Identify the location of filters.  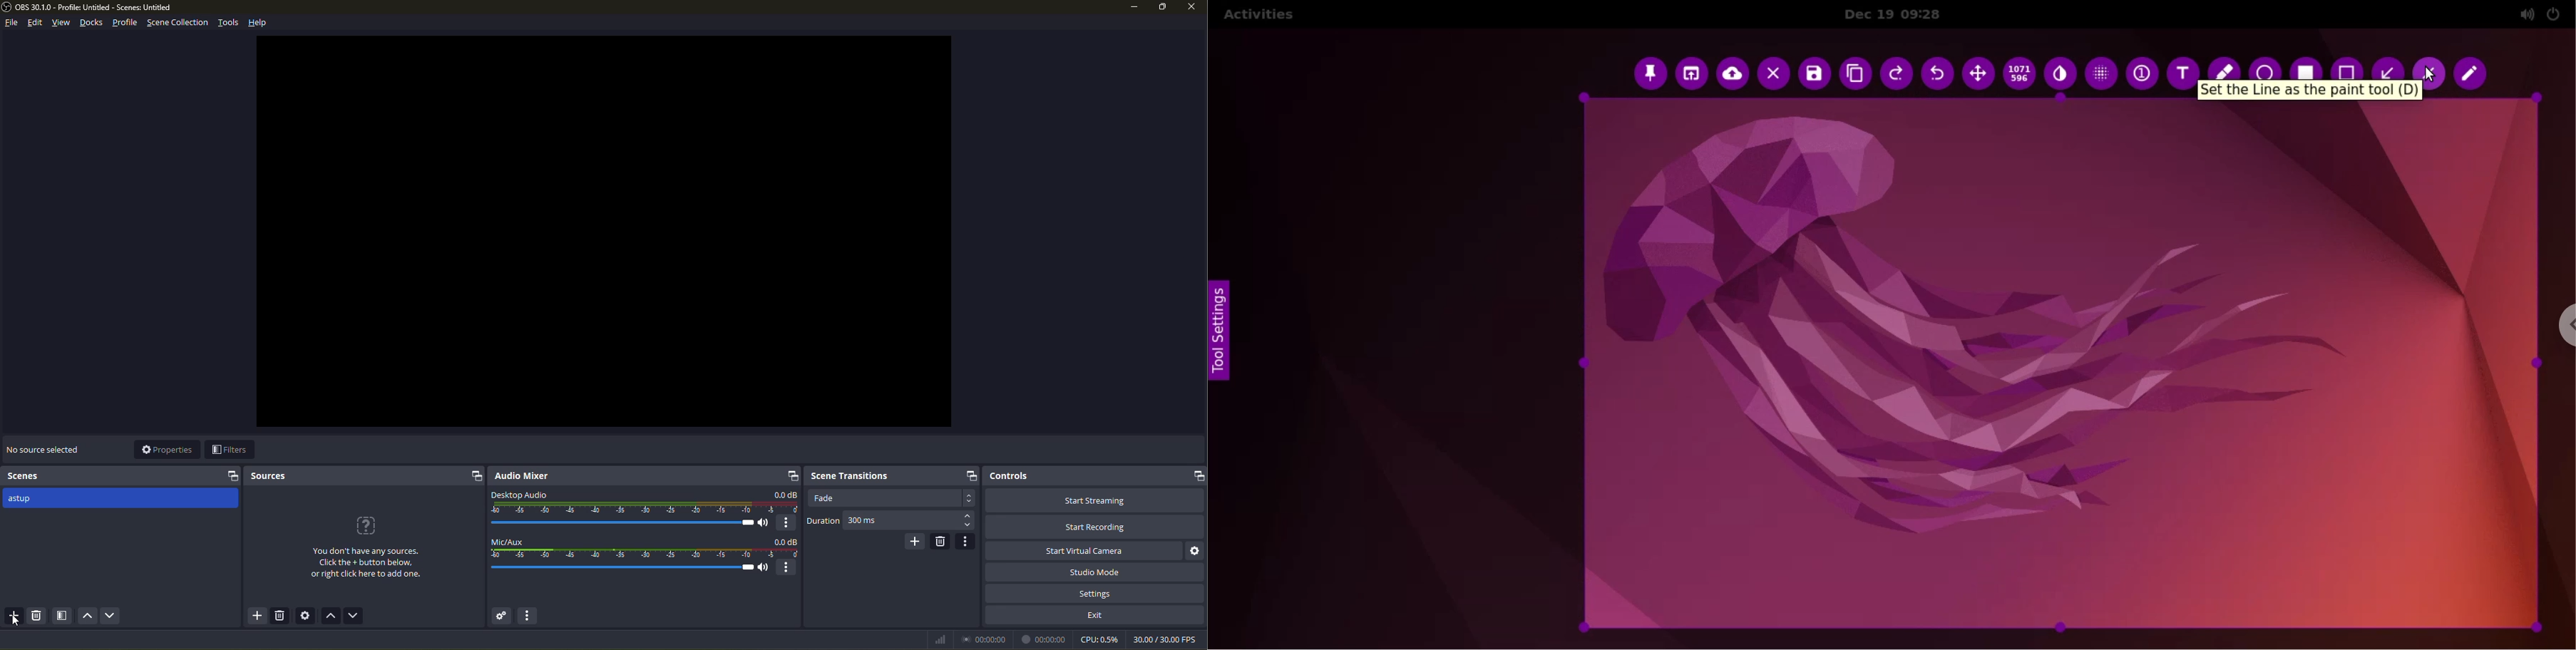
(229, 449).